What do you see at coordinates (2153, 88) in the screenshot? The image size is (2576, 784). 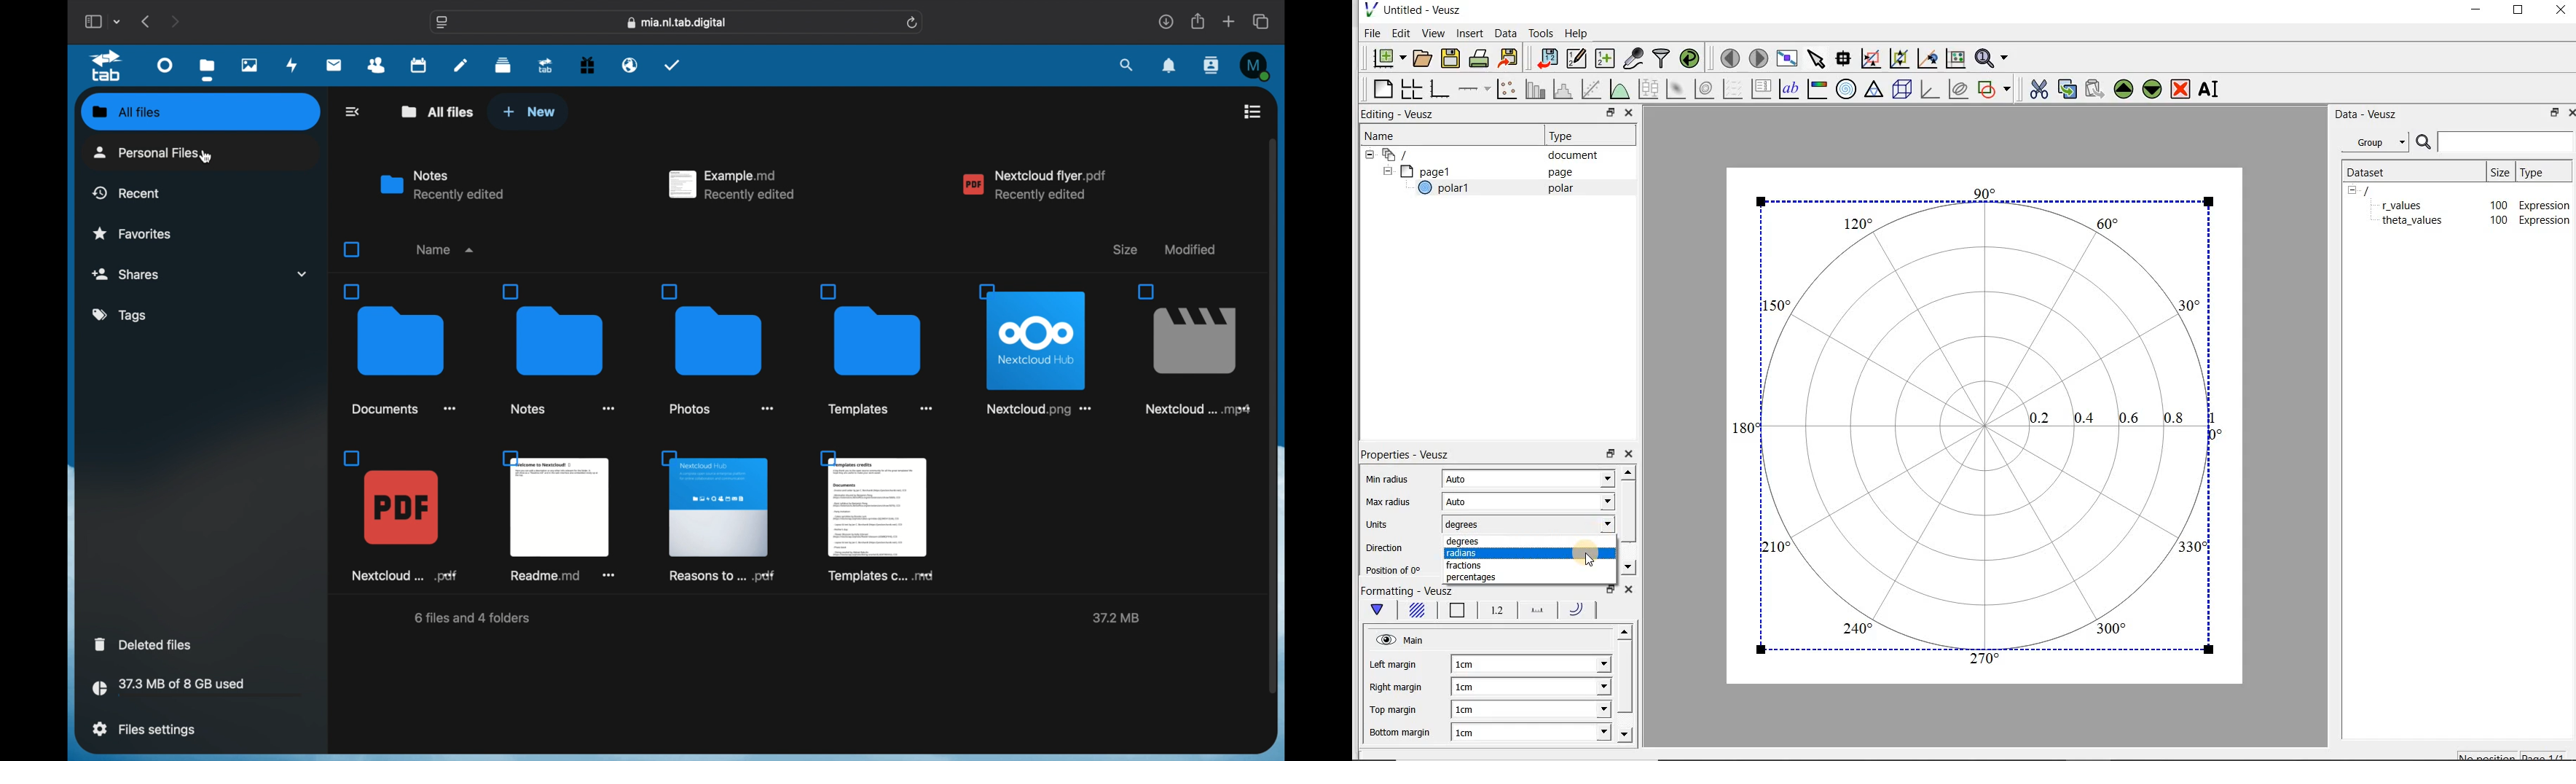 I see `Move the selected widget down` at bounding box center [2153, 88].